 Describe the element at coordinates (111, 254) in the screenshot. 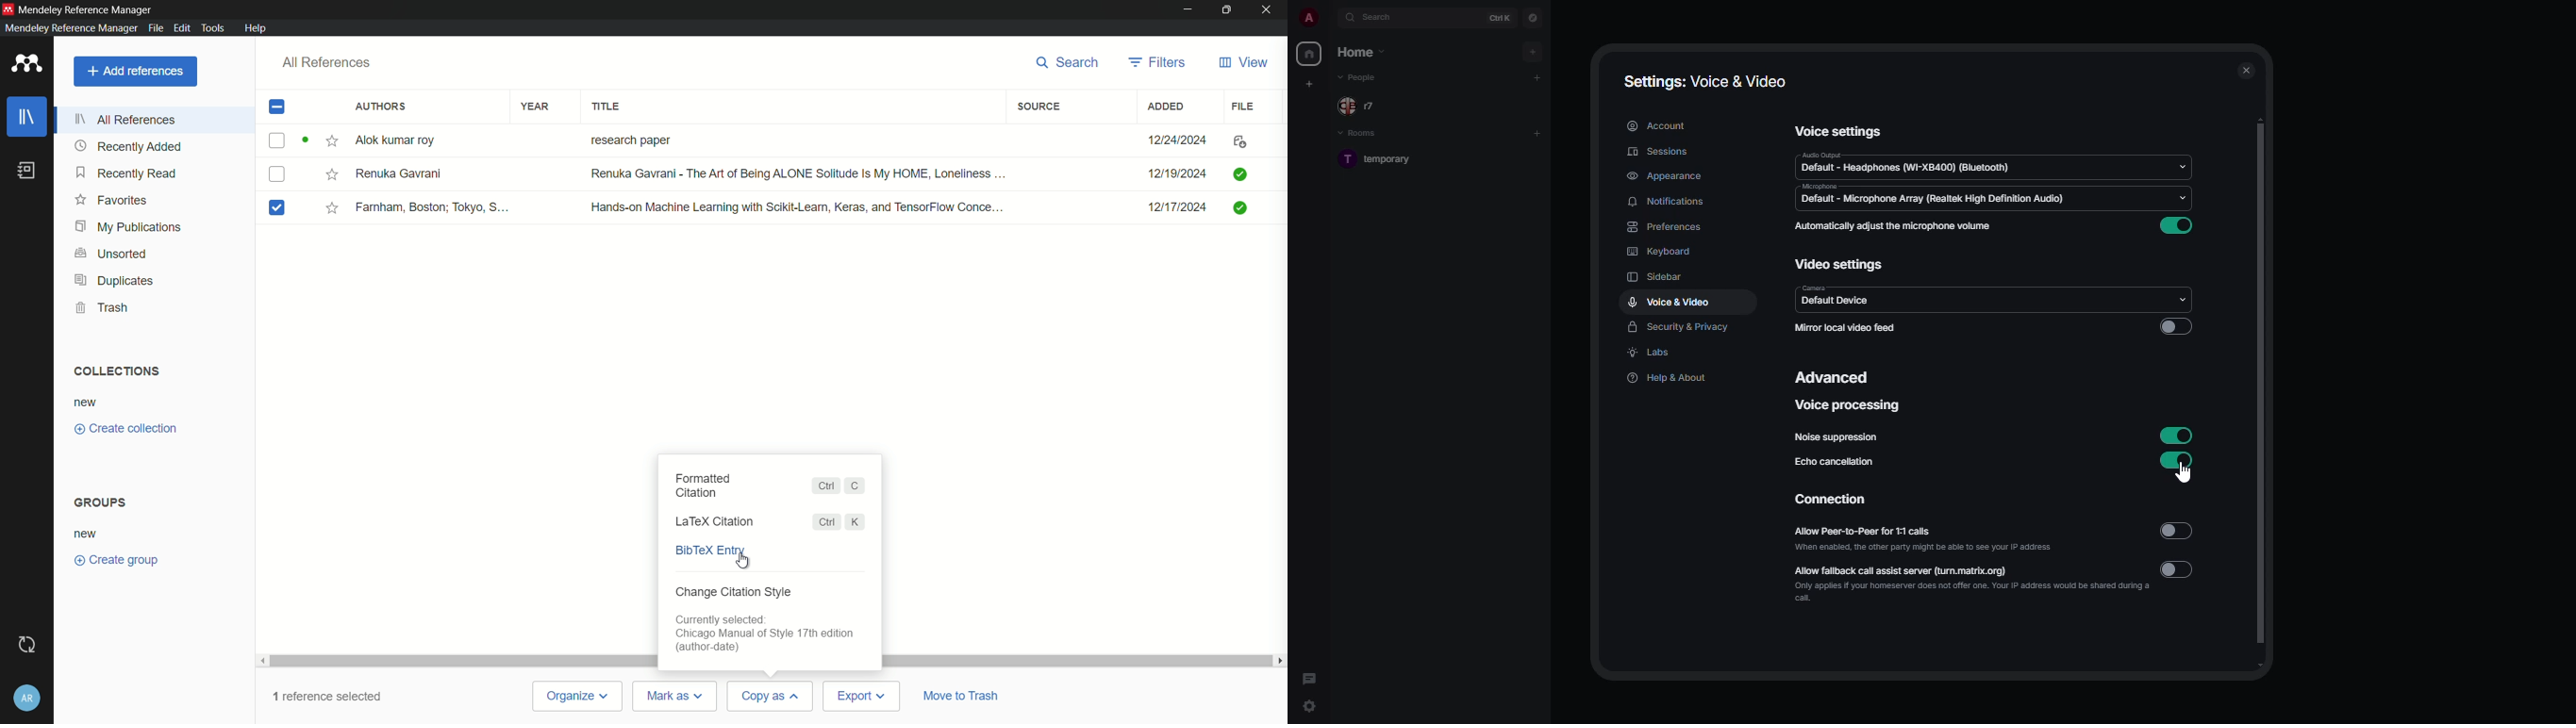

I see `unsorted` at that location.